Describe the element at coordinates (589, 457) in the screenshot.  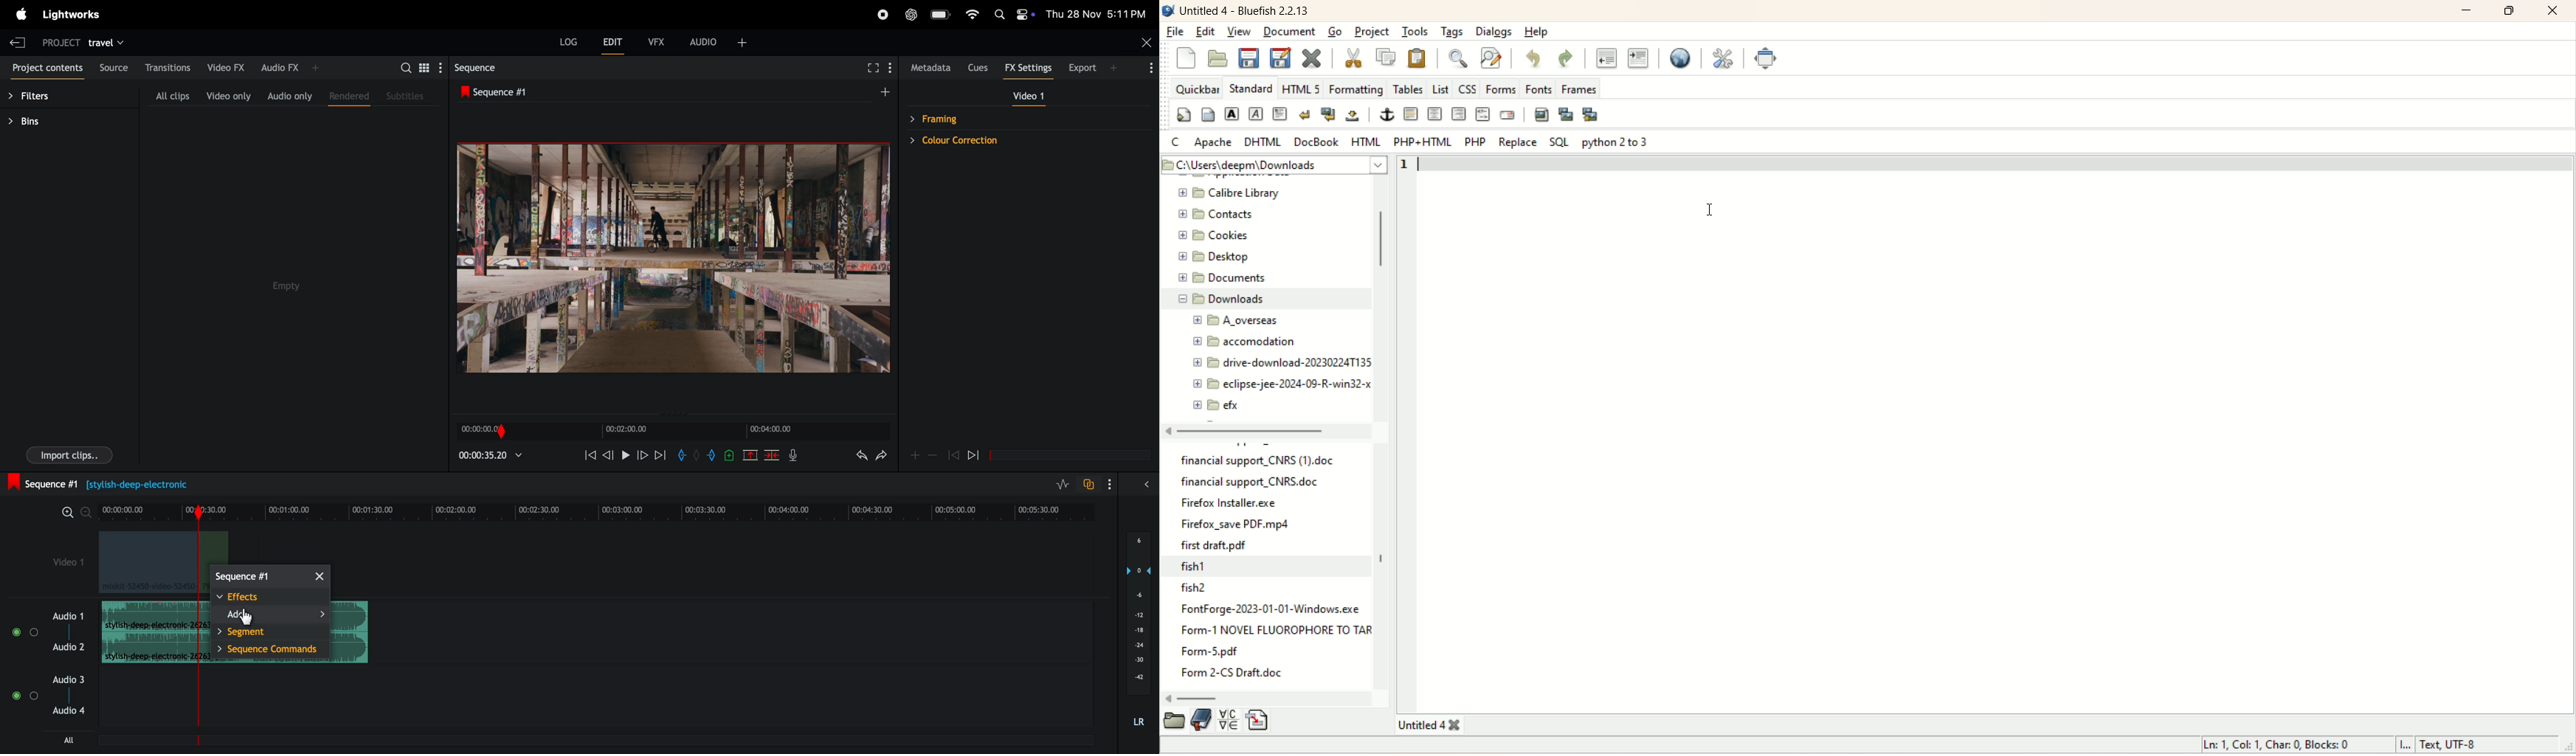
I see `rewind` at that location.